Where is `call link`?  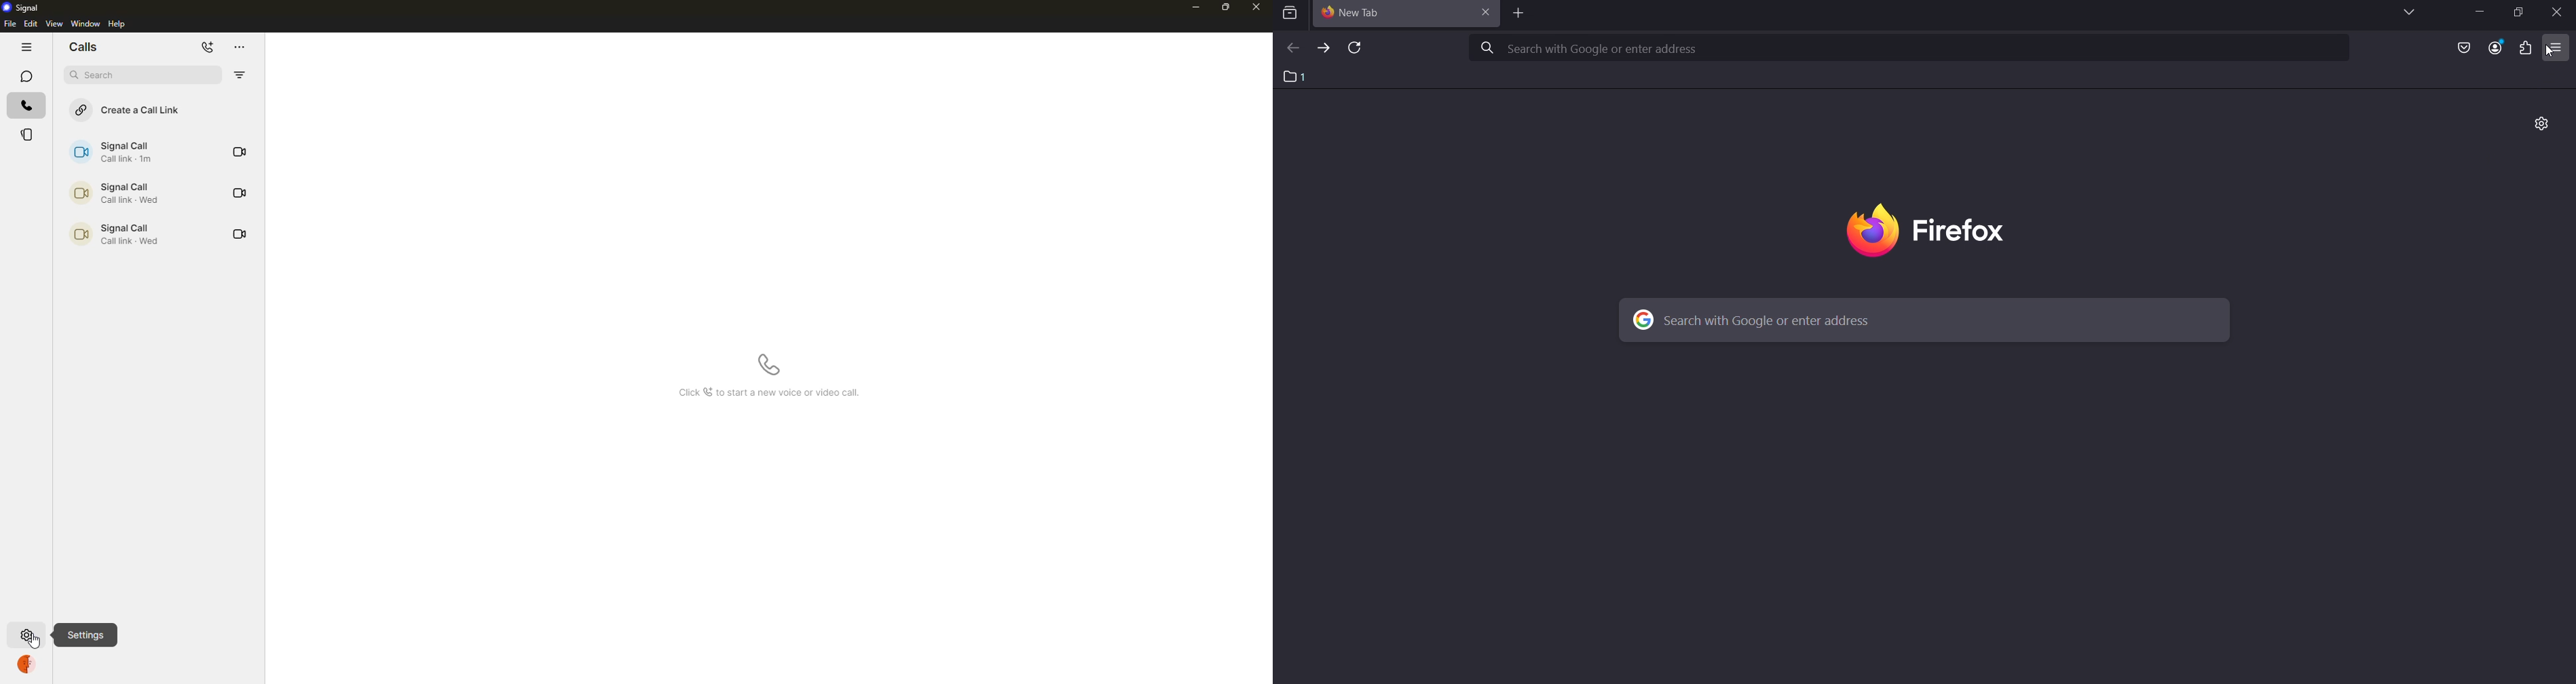
call link is located at coordinates (112, 233).